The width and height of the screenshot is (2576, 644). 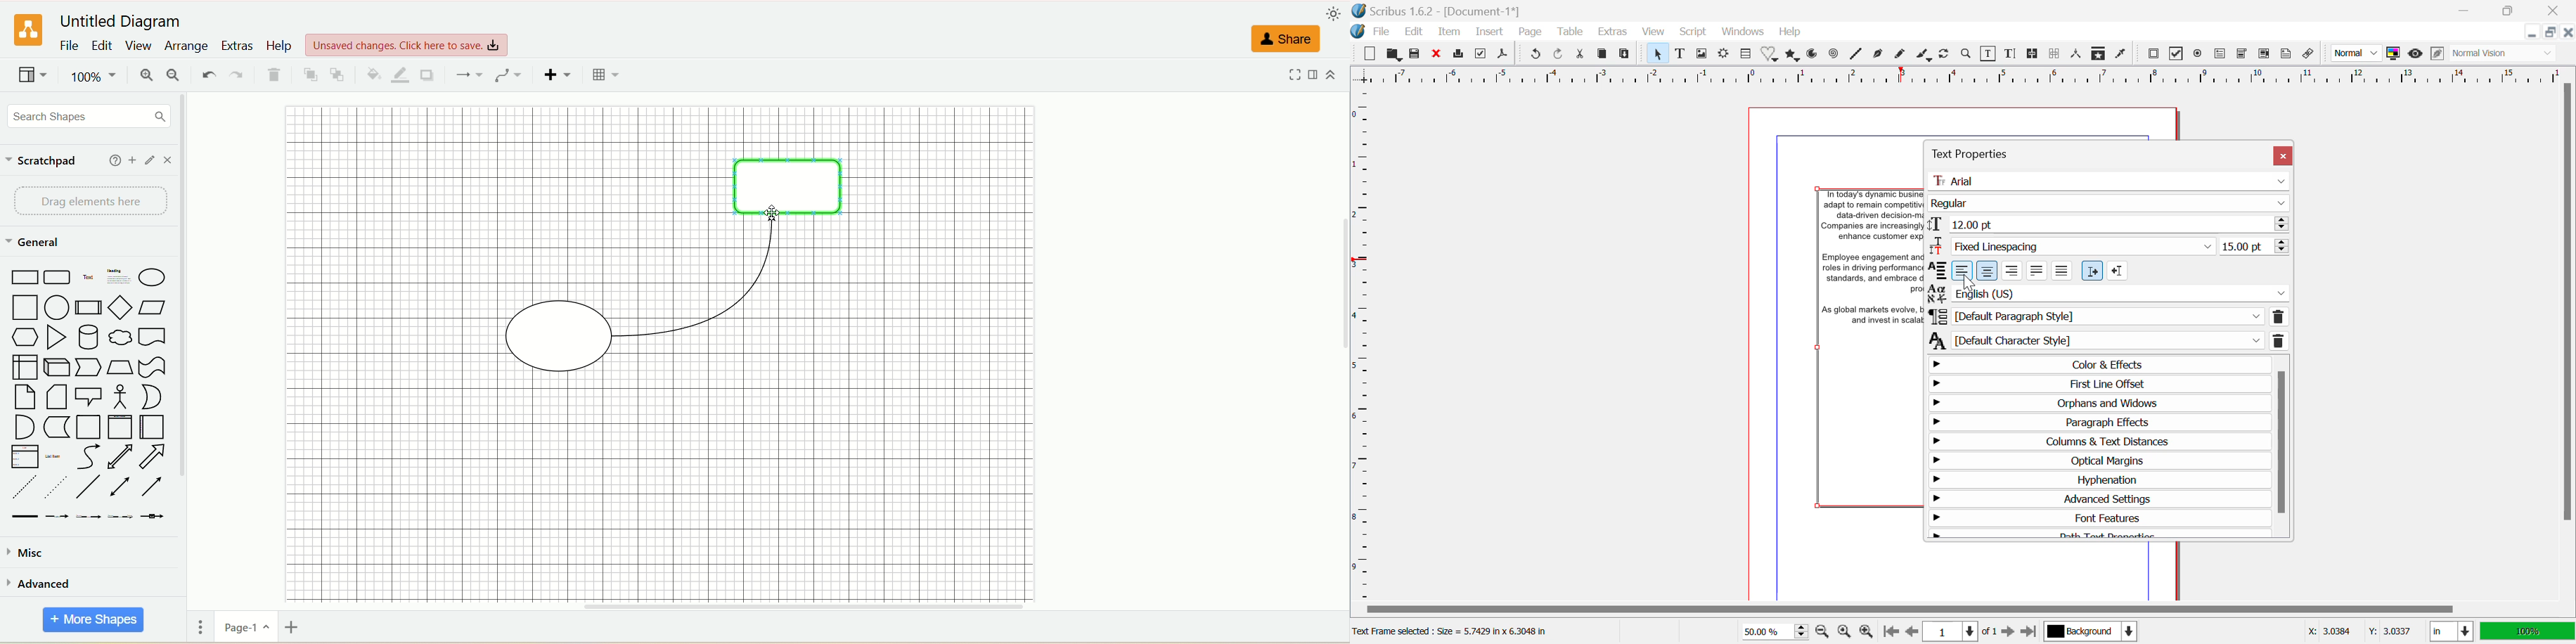 I want to click on Display Appearance, so click(x=2529, y=630).